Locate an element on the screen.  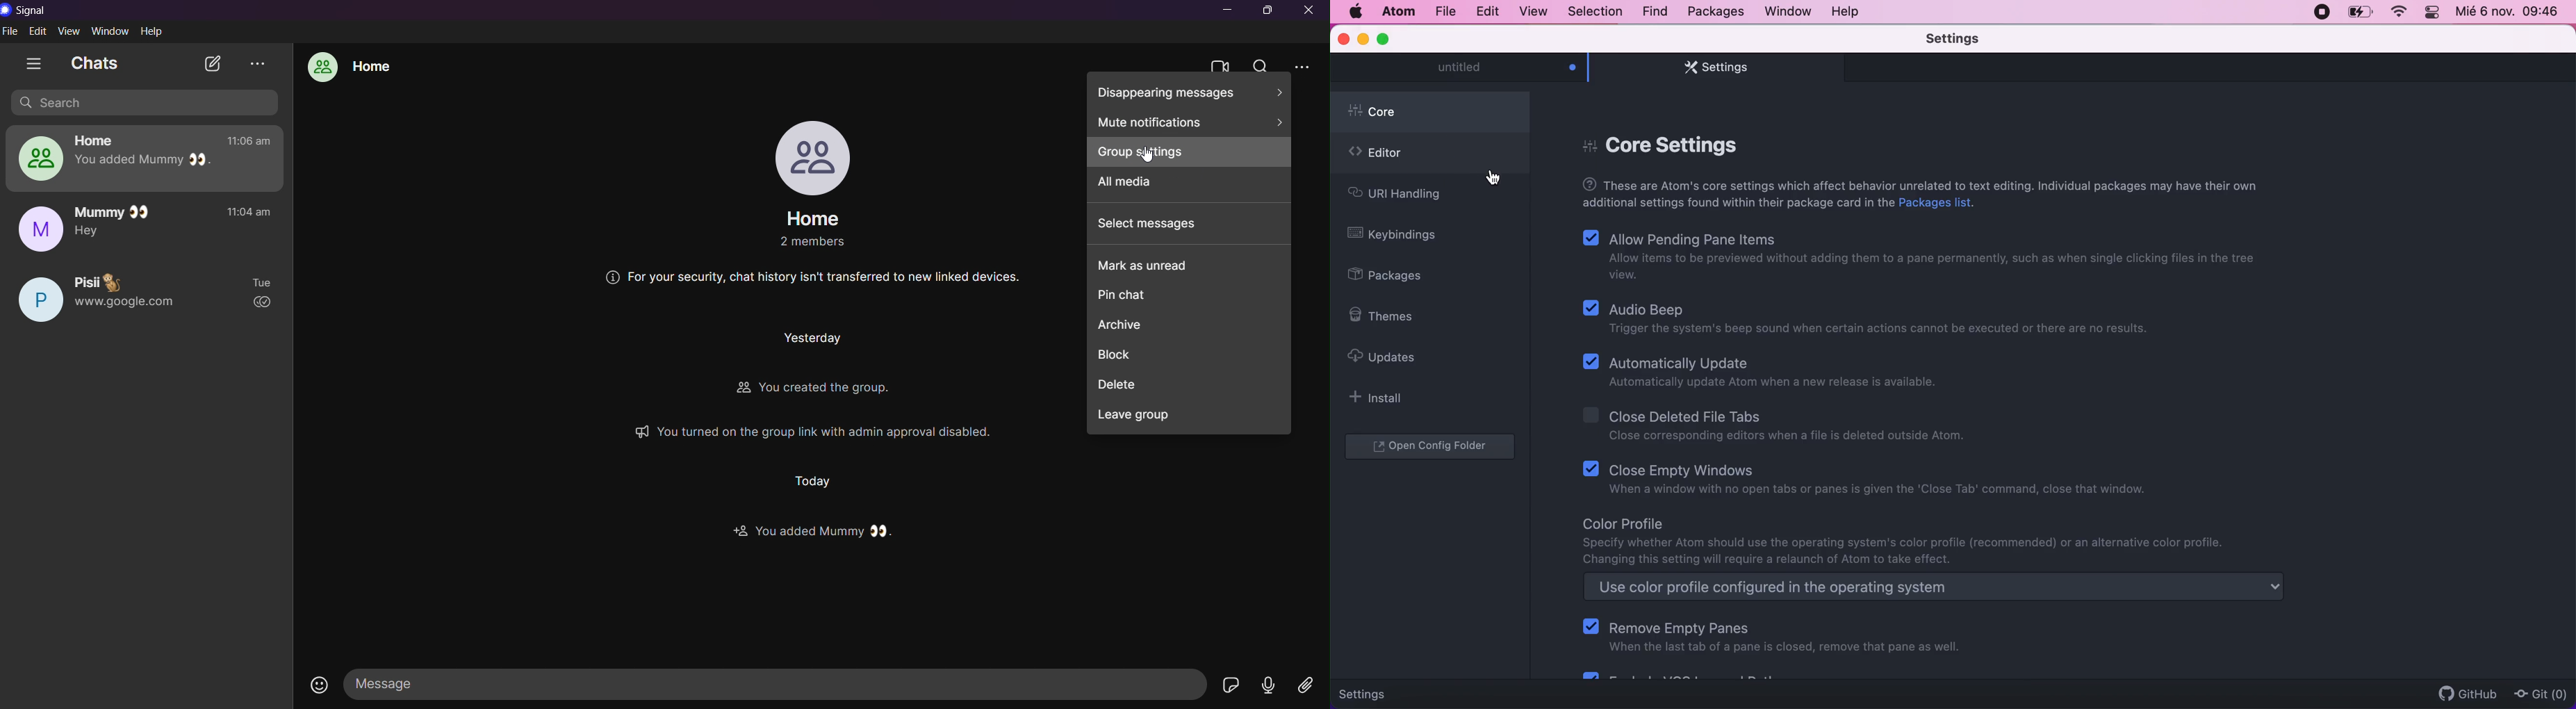
group settings is located at coordinates (1190, 152).